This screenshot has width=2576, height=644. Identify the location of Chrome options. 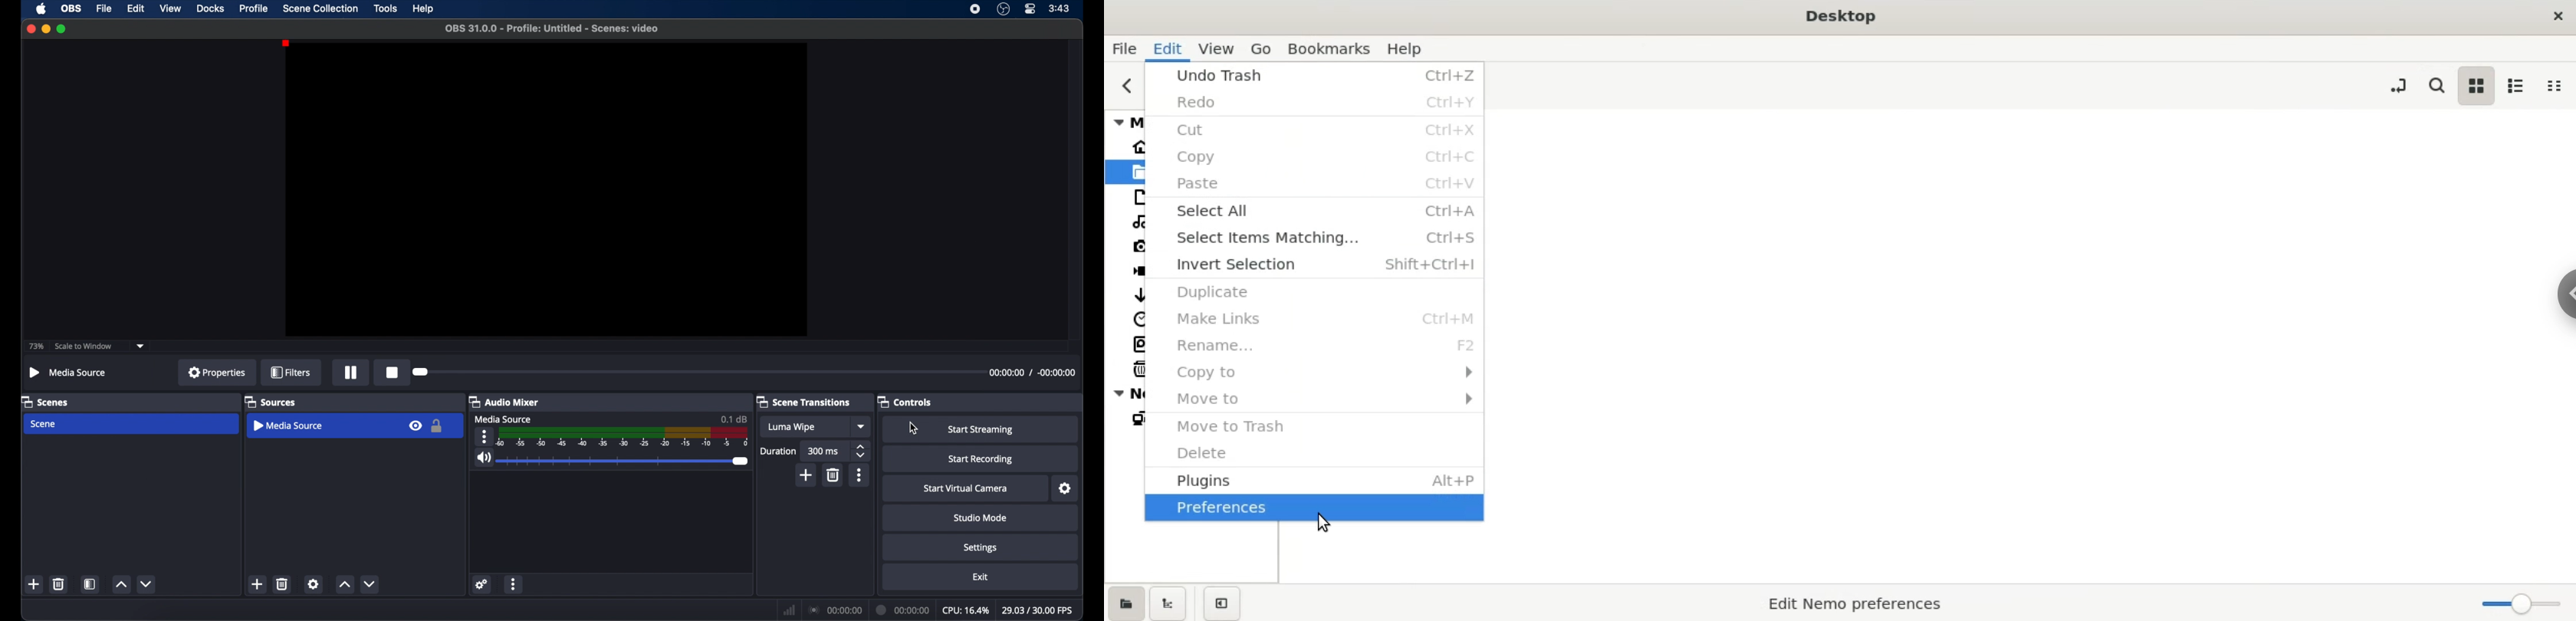
(2566, 294).